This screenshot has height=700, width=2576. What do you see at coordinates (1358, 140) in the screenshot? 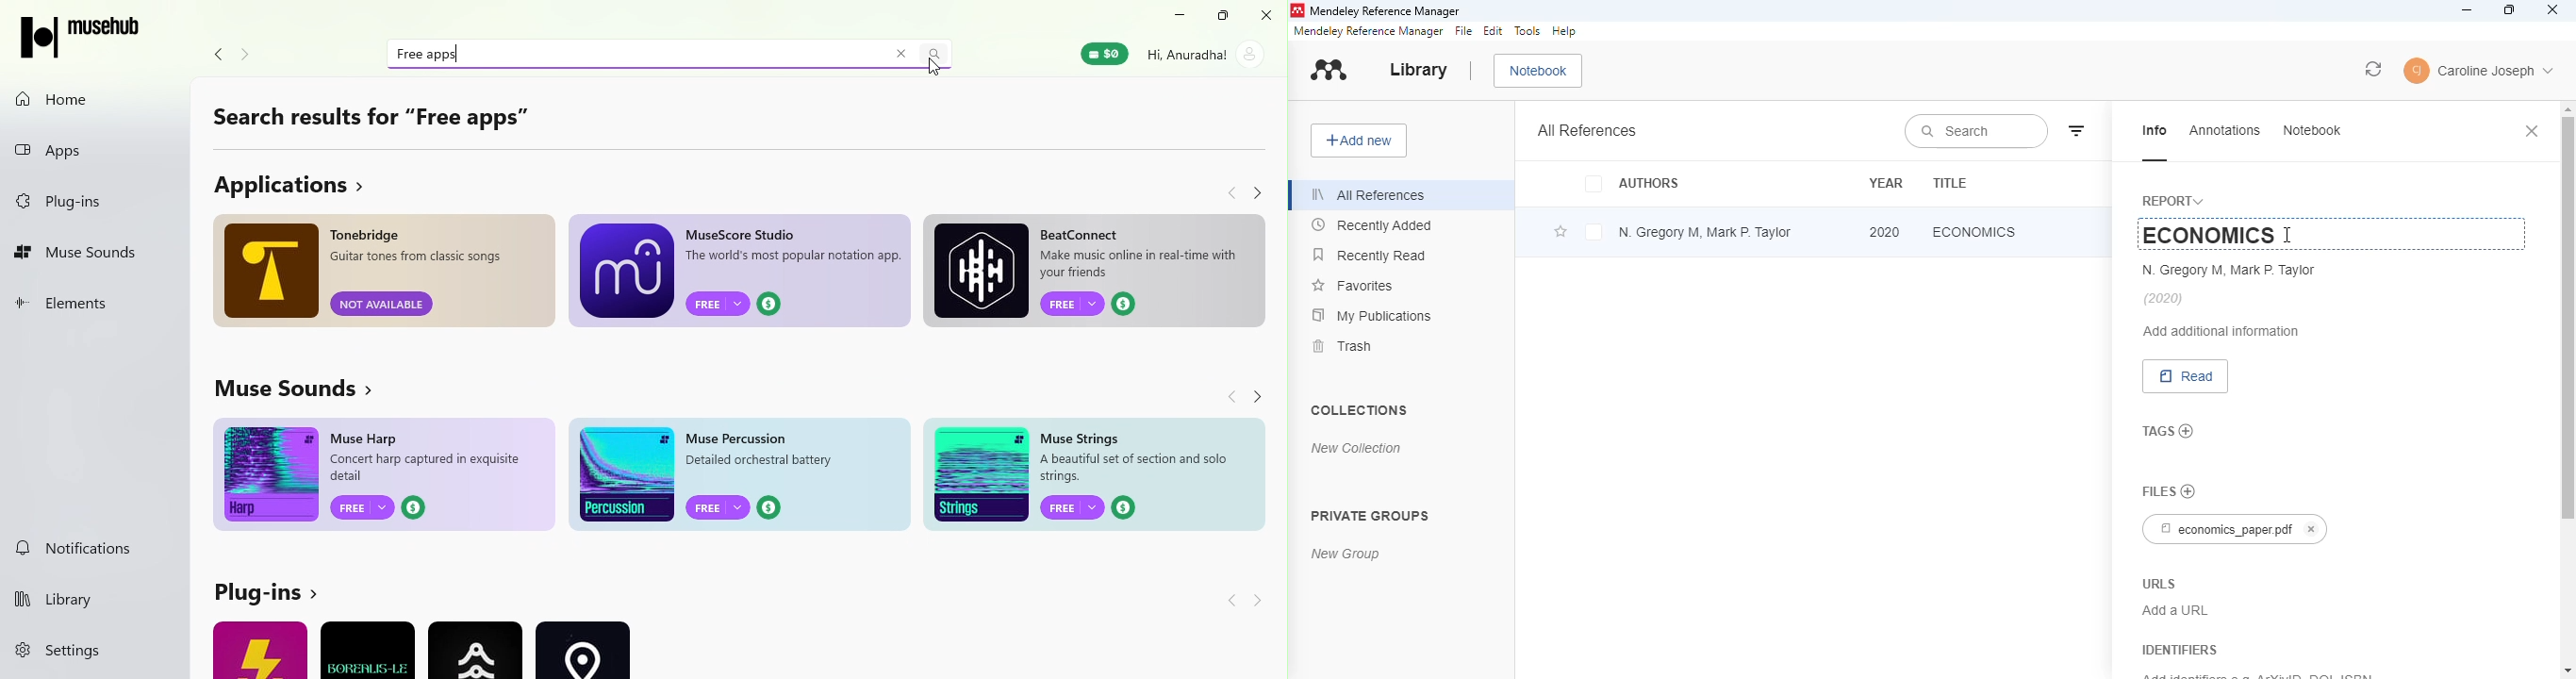
I see `add new` at bounding box center [1358, 140].